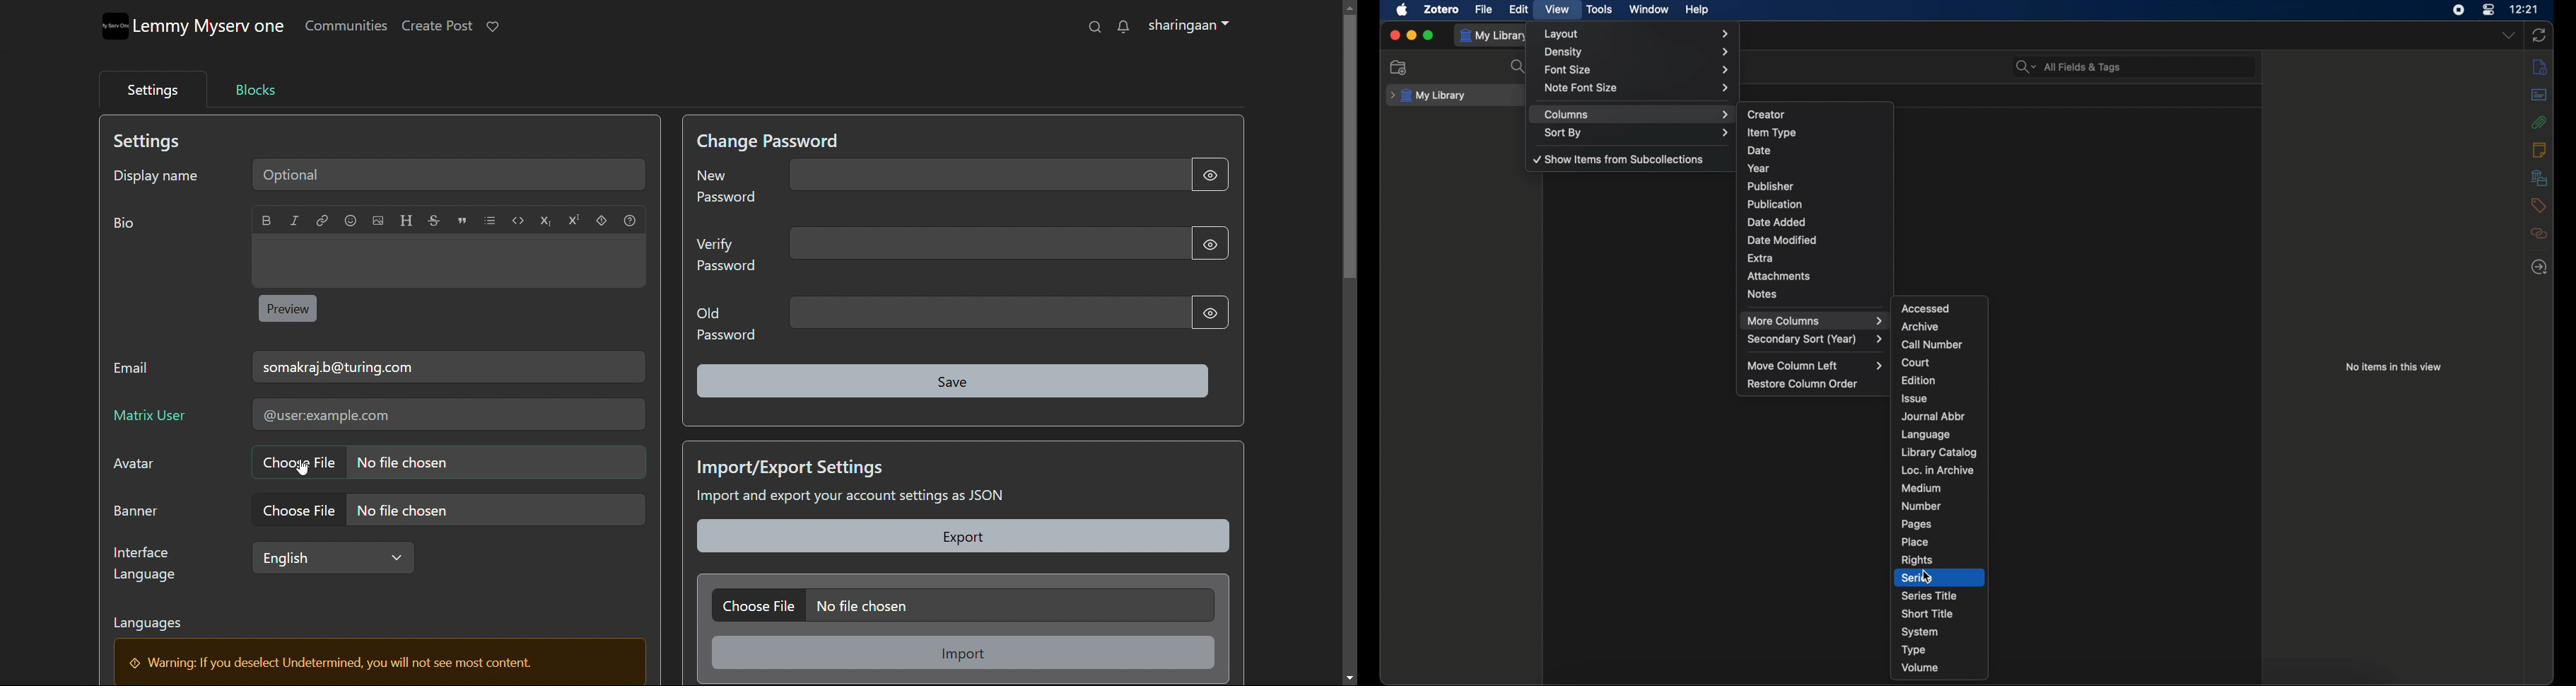  What do you see at coordinates (1917, 524) in the screenshot?
I see `pages` at bounding box center [1917, 524].